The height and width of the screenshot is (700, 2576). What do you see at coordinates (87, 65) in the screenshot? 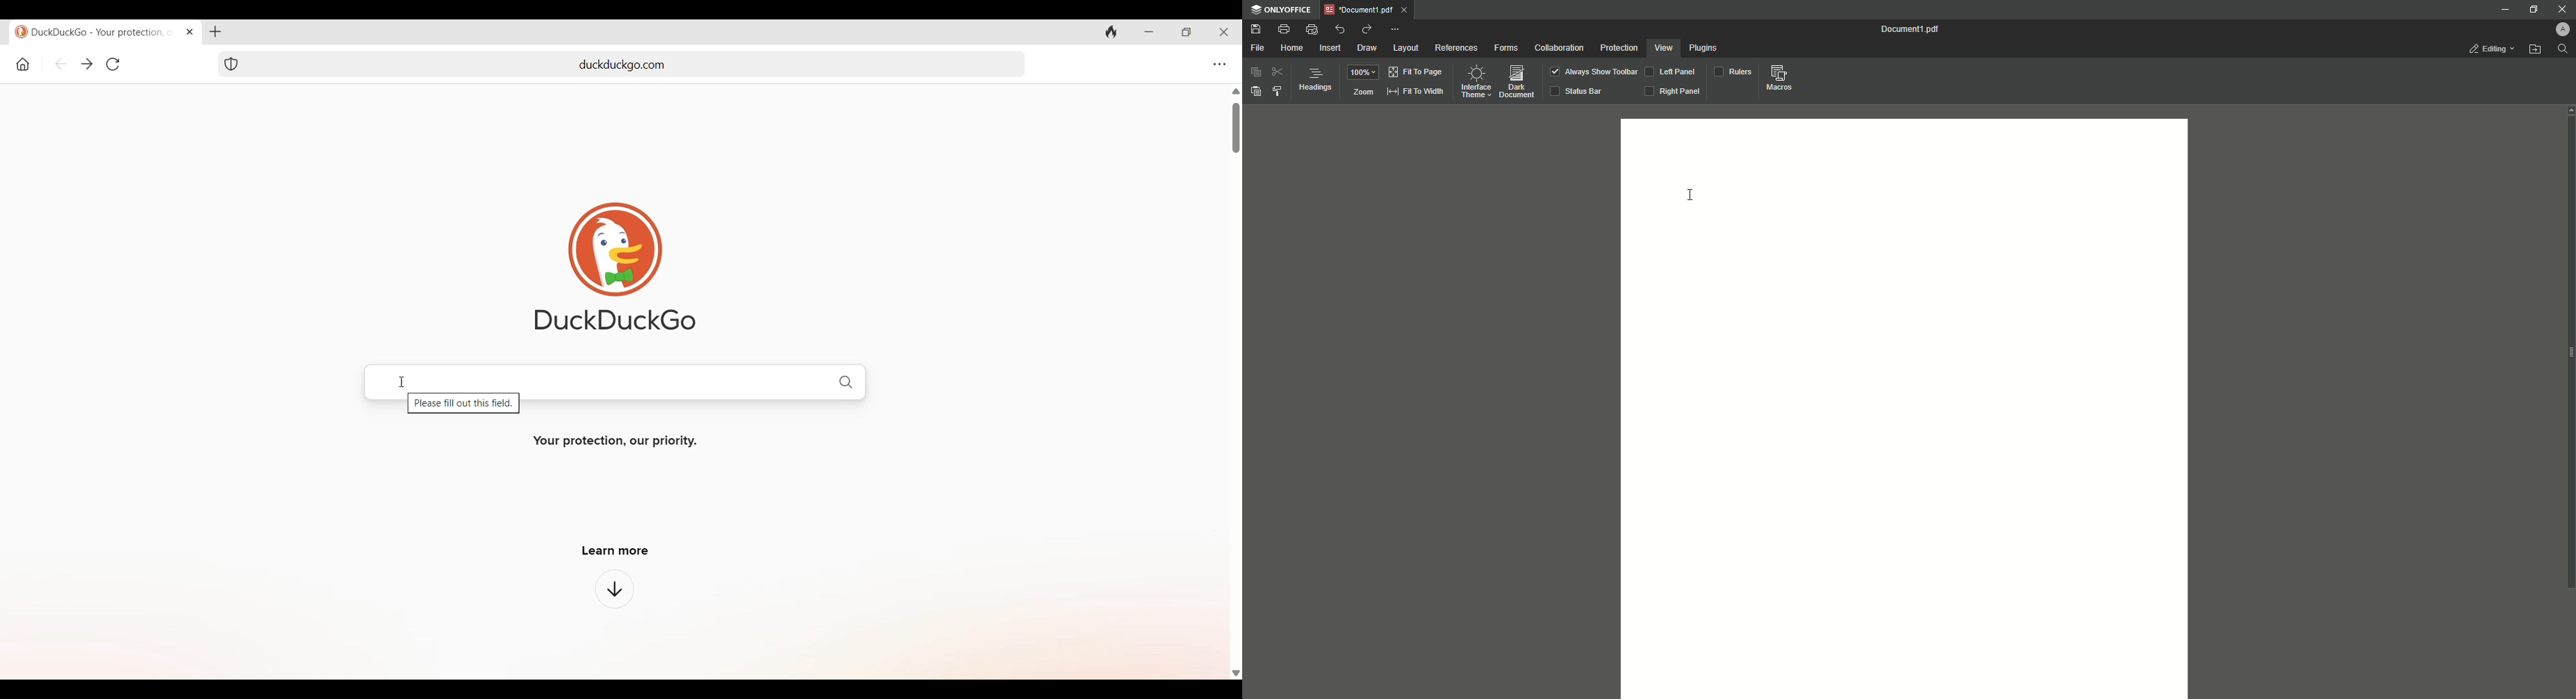
I see `Go forward` at bounding box center [87, 65].